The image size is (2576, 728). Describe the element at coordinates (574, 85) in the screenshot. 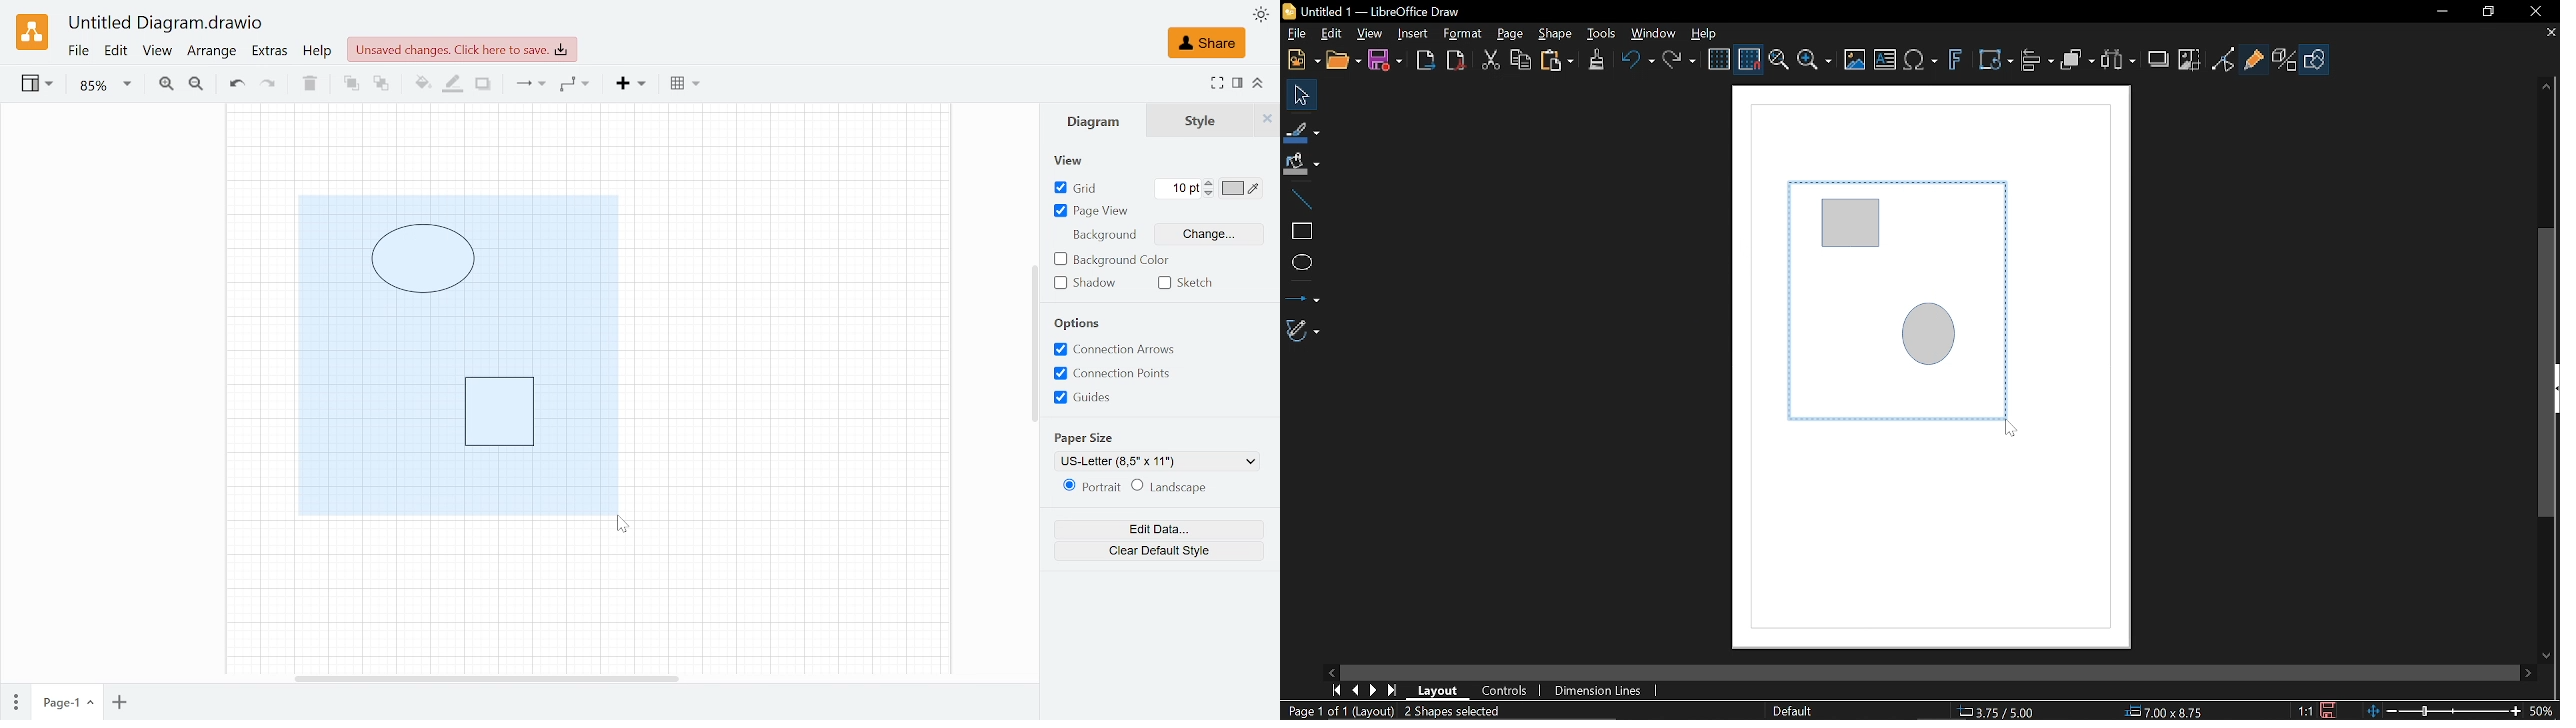

I see `Waypoints` at that location.